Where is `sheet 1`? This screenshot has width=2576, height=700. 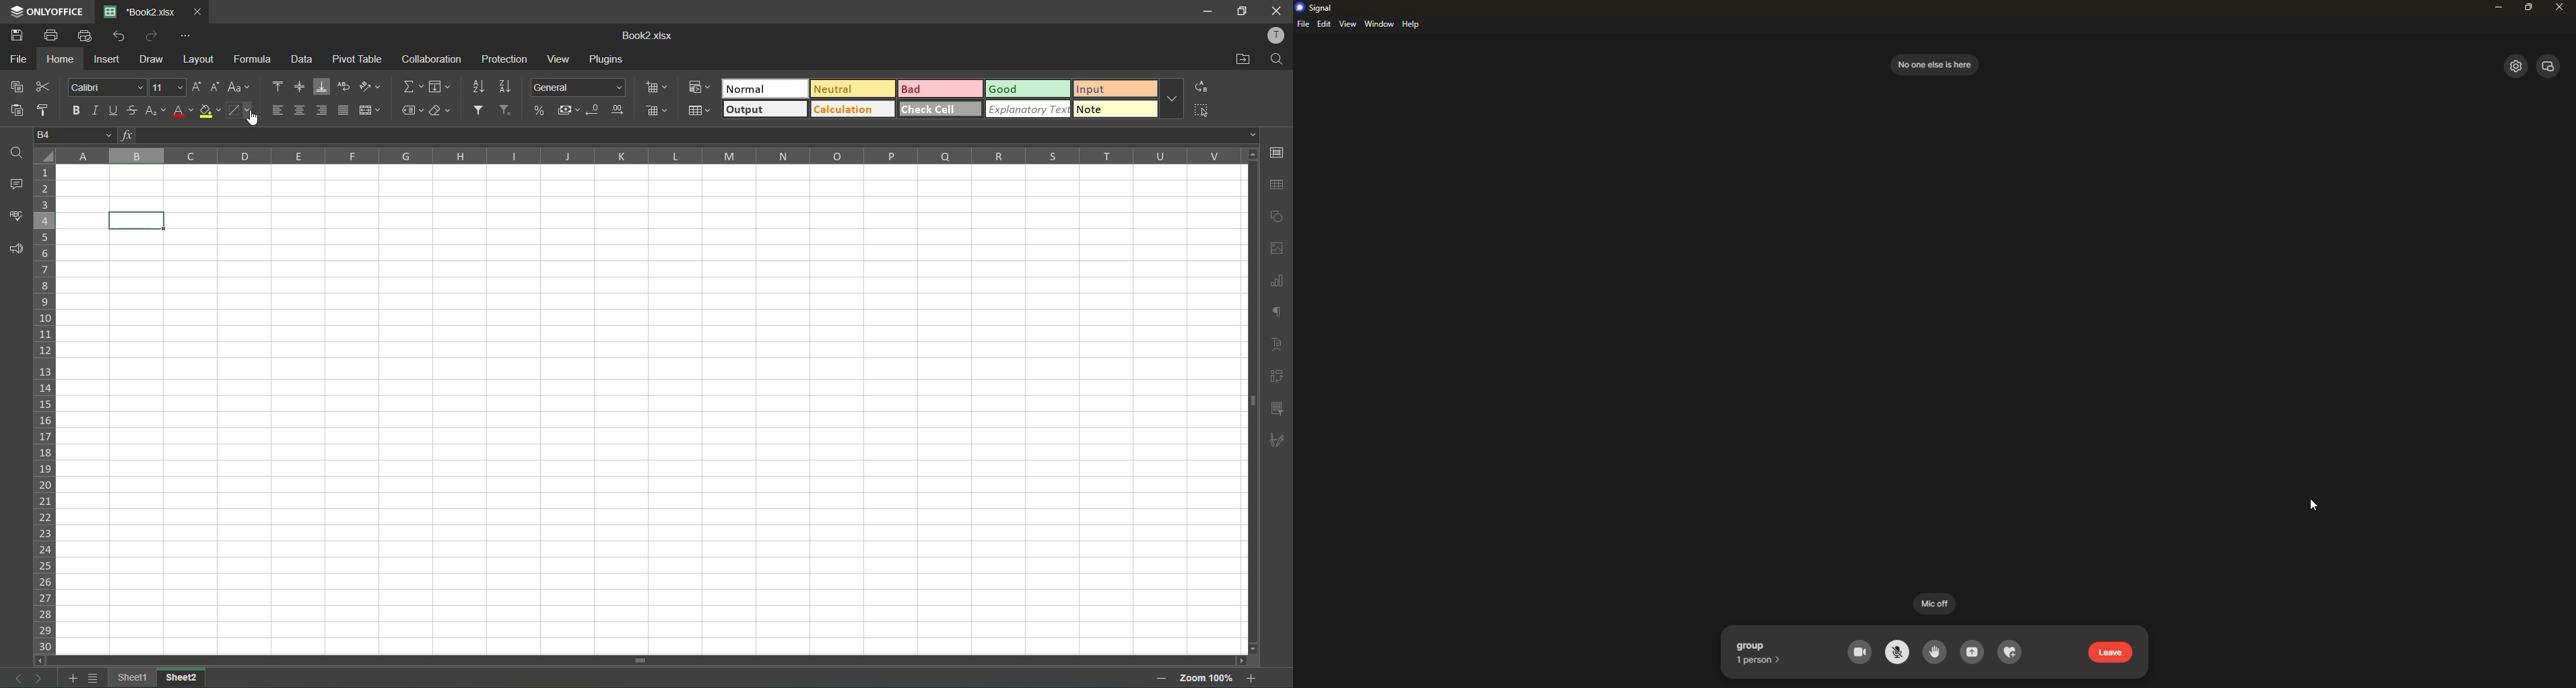
sheet 1 is located at coordinates (134, 676).